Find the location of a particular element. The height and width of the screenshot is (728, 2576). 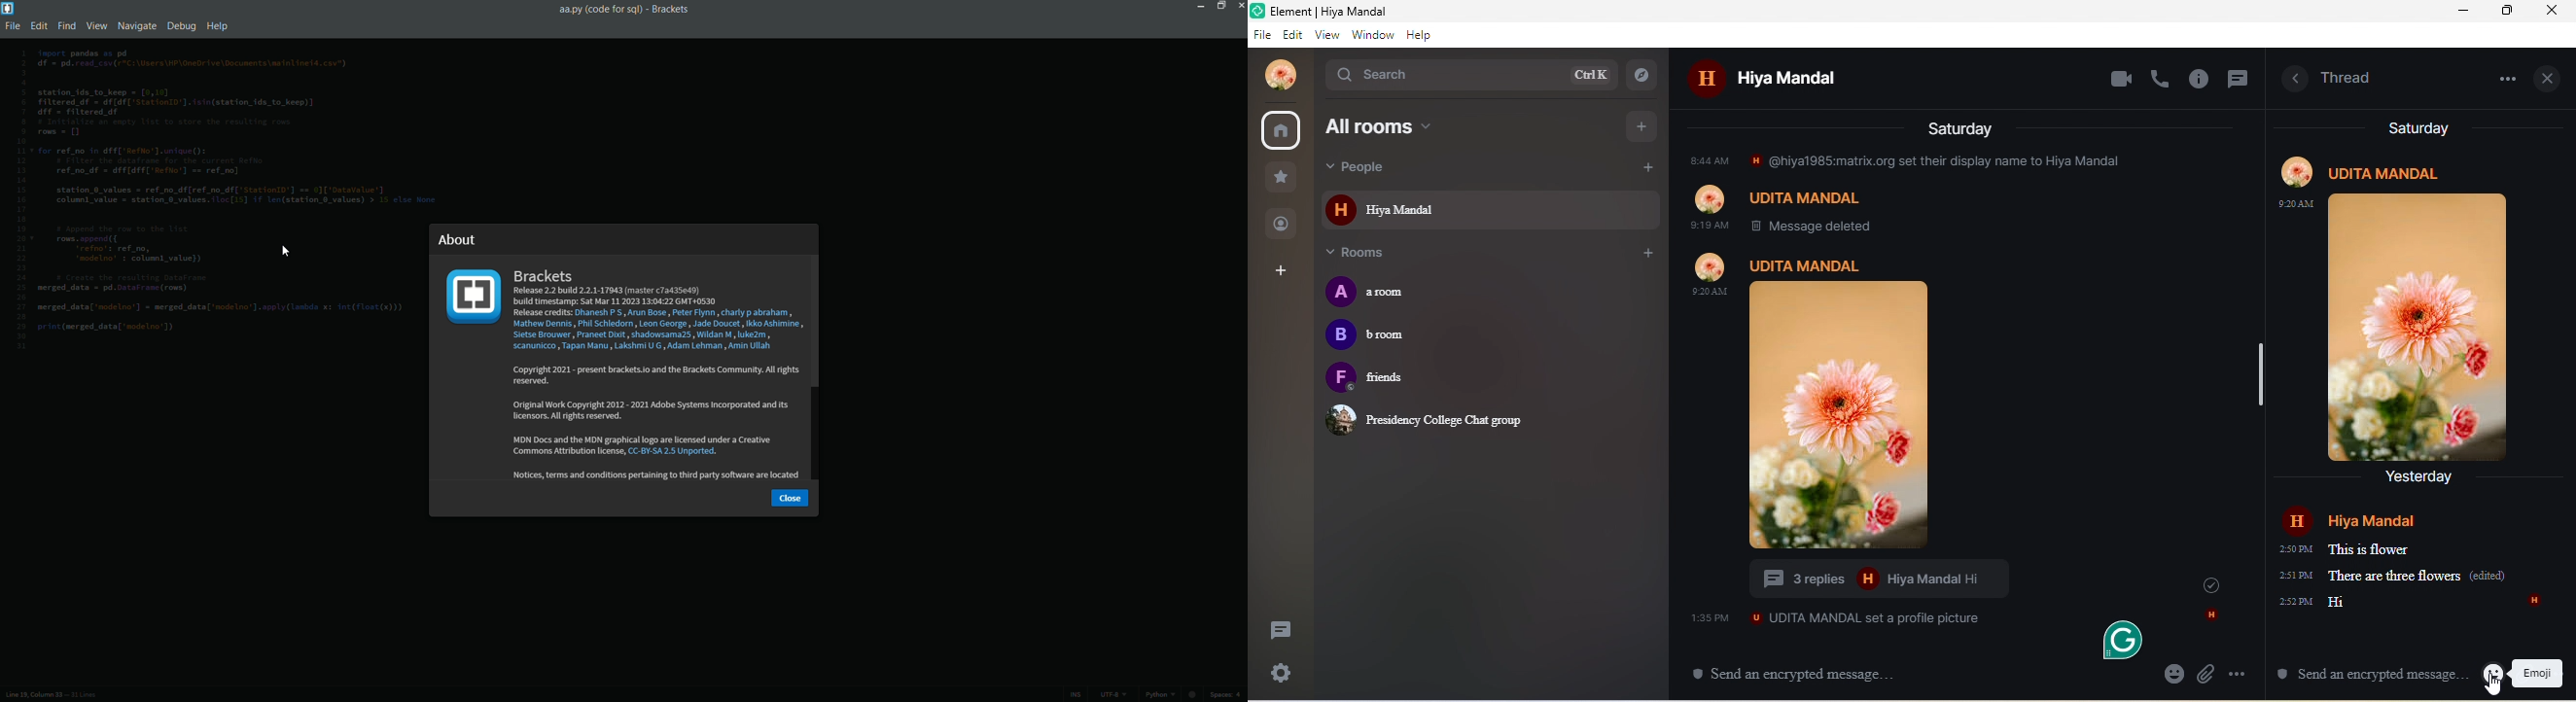

logo is located at coordinates (1257, 11).